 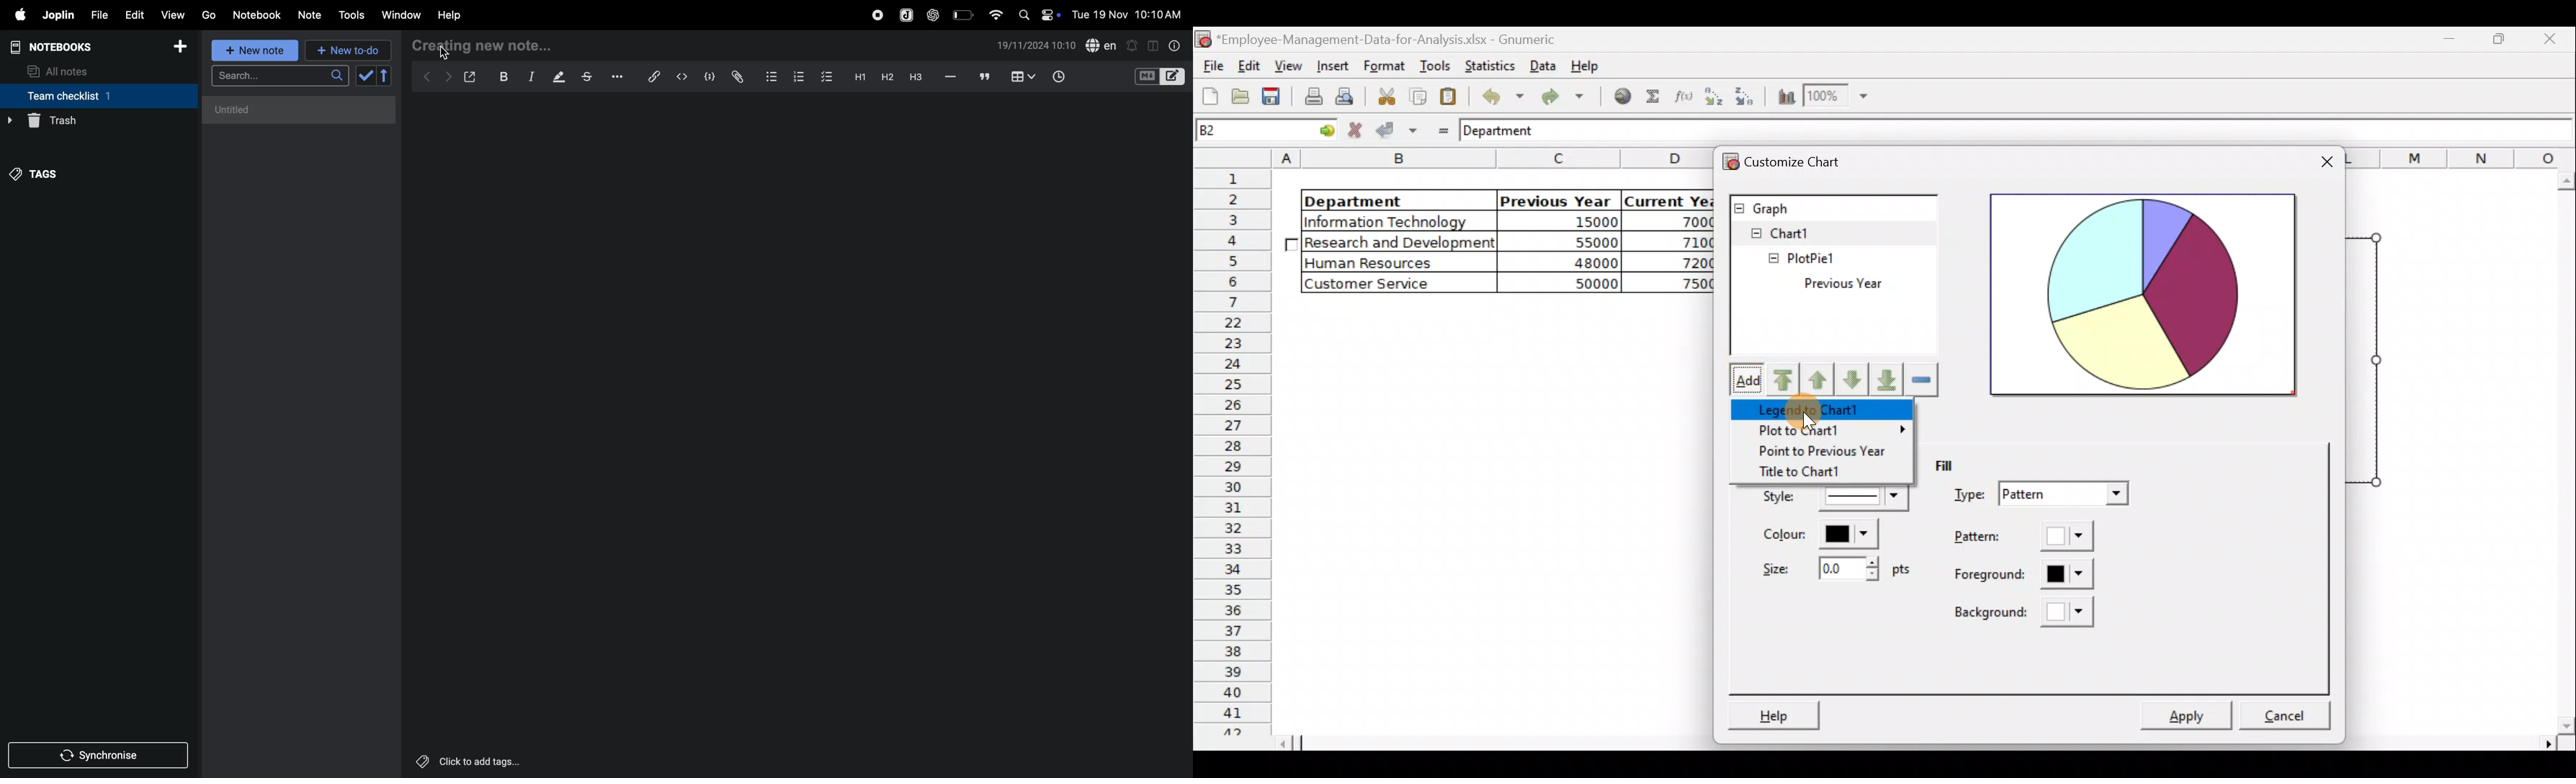 What do you see at coordinates (100, 755) in the screenshot?
I see `synchronise` at bounding box center [100, 755].